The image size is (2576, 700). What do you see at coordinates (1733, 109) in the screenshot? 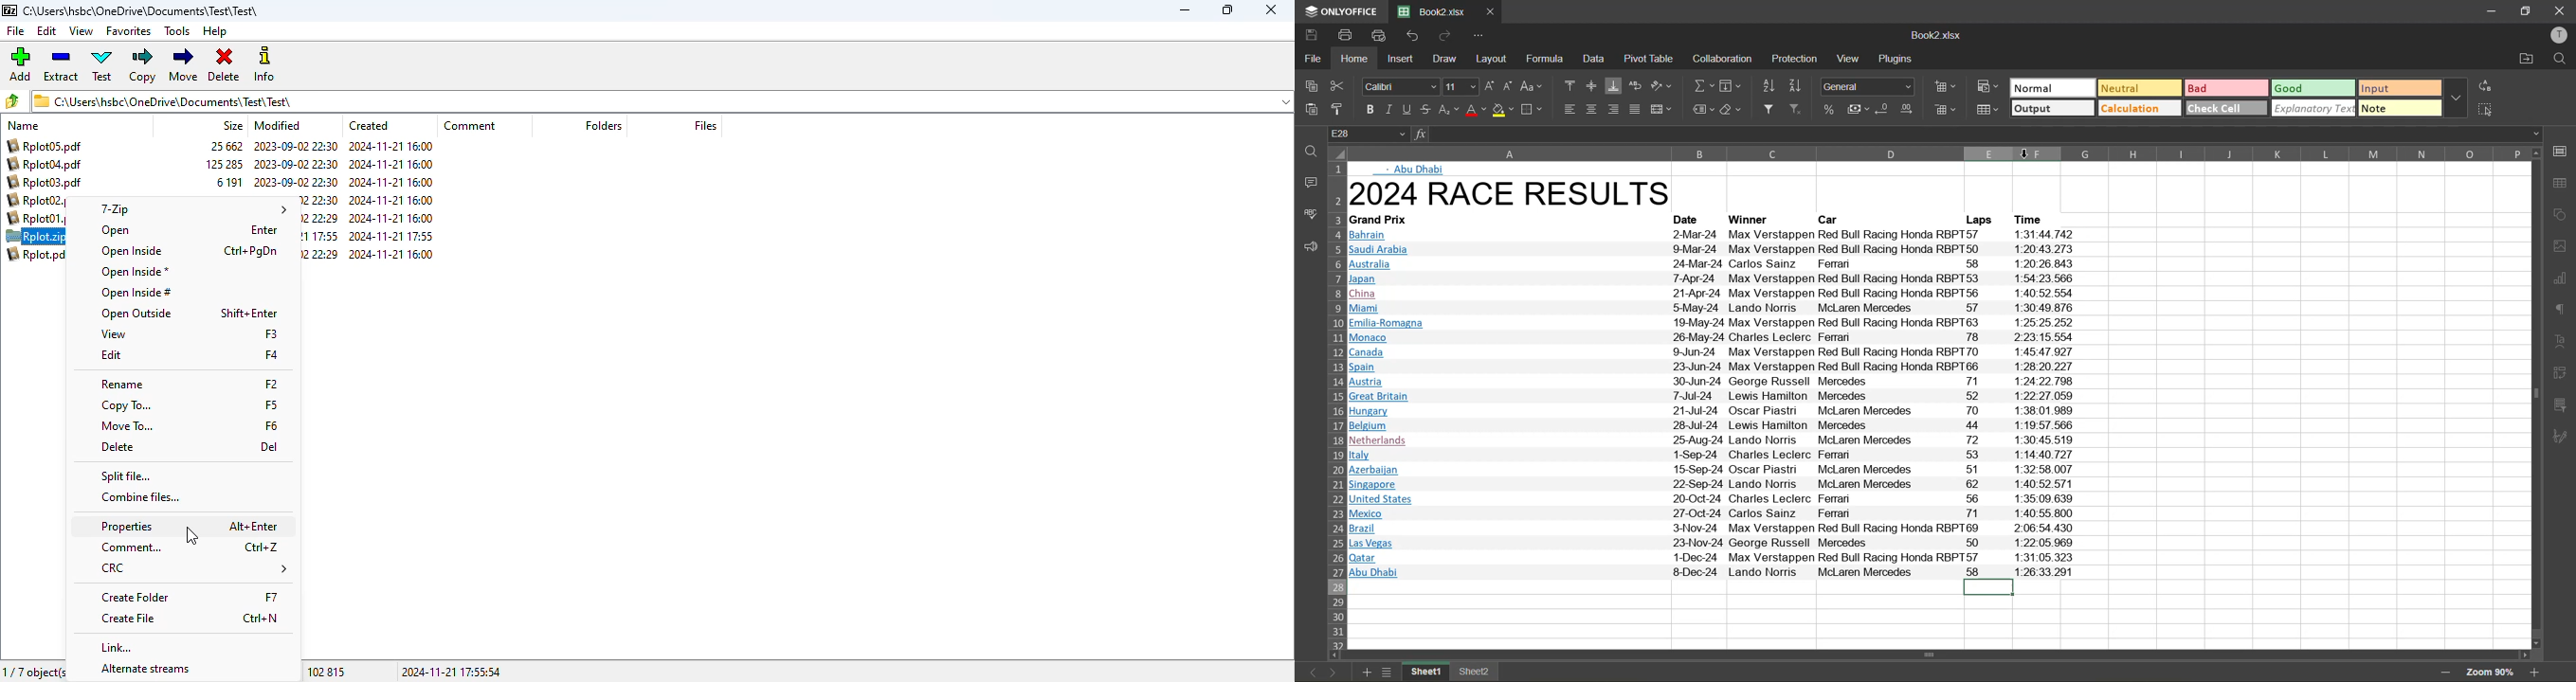
I see `clear` at bounding box center [1733, 109].